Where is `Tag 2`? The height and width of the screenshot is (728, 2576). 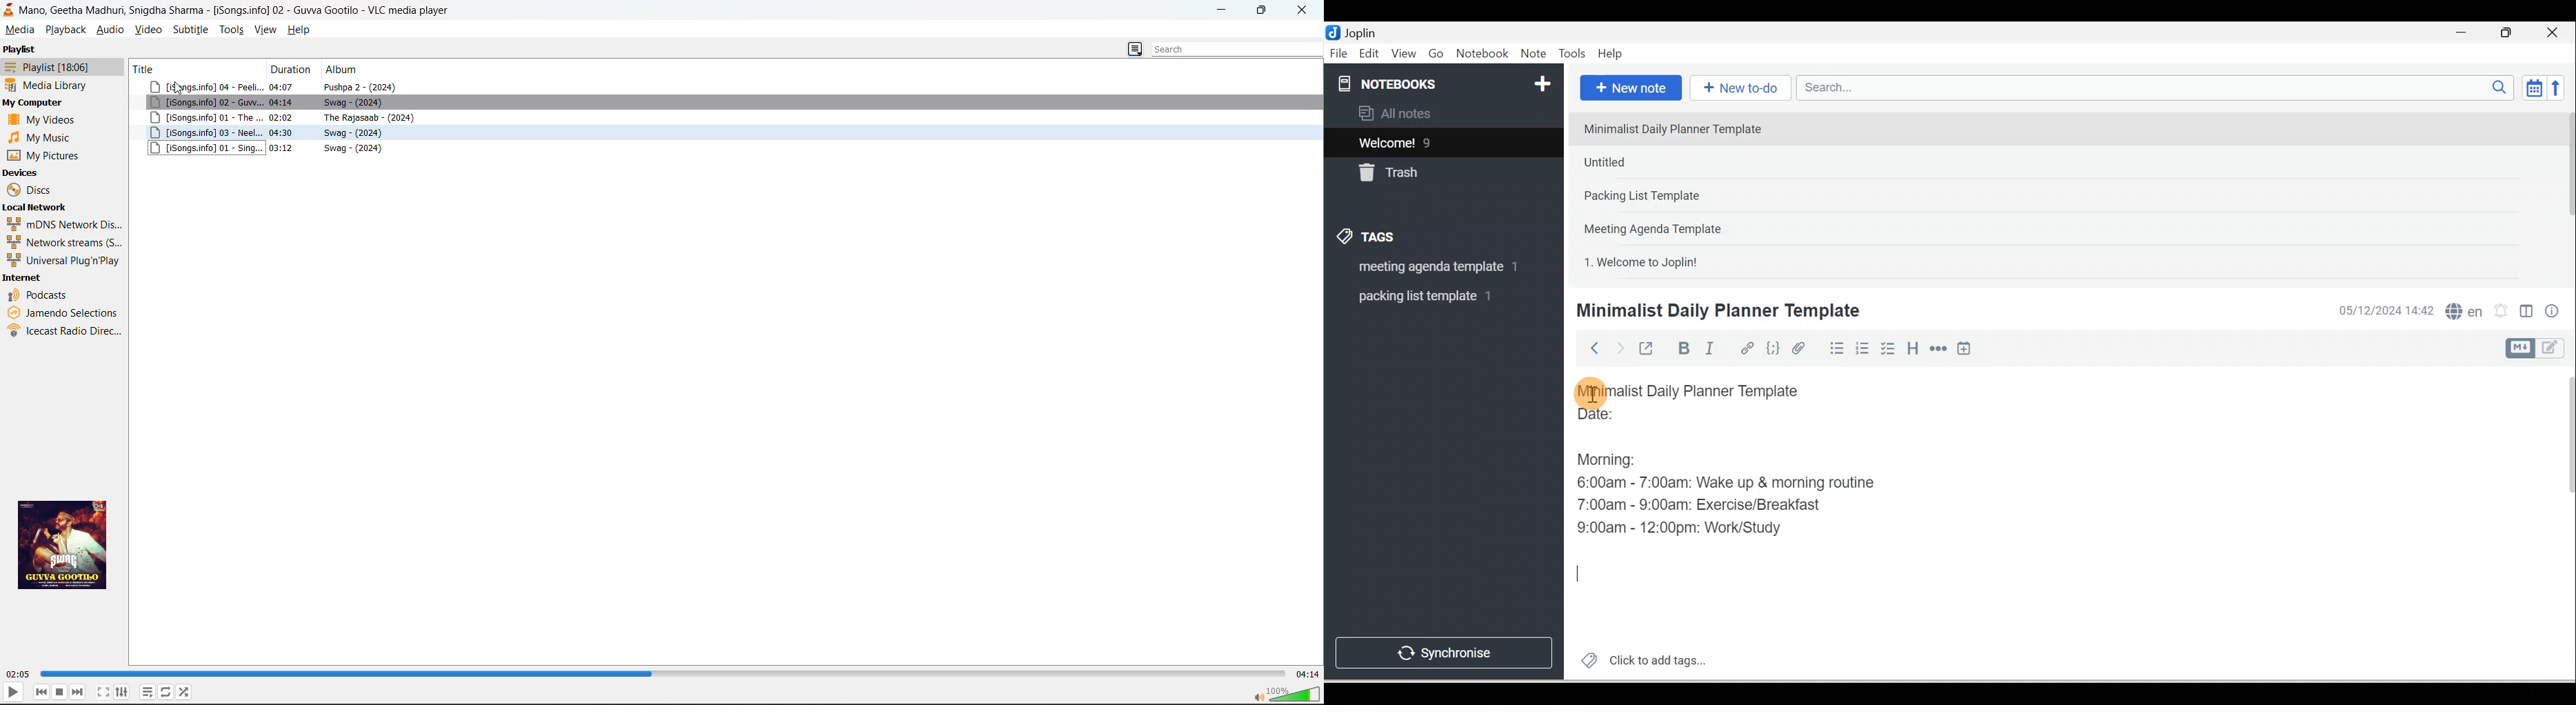 Tag 2 is located at coordinates (1434, 296).